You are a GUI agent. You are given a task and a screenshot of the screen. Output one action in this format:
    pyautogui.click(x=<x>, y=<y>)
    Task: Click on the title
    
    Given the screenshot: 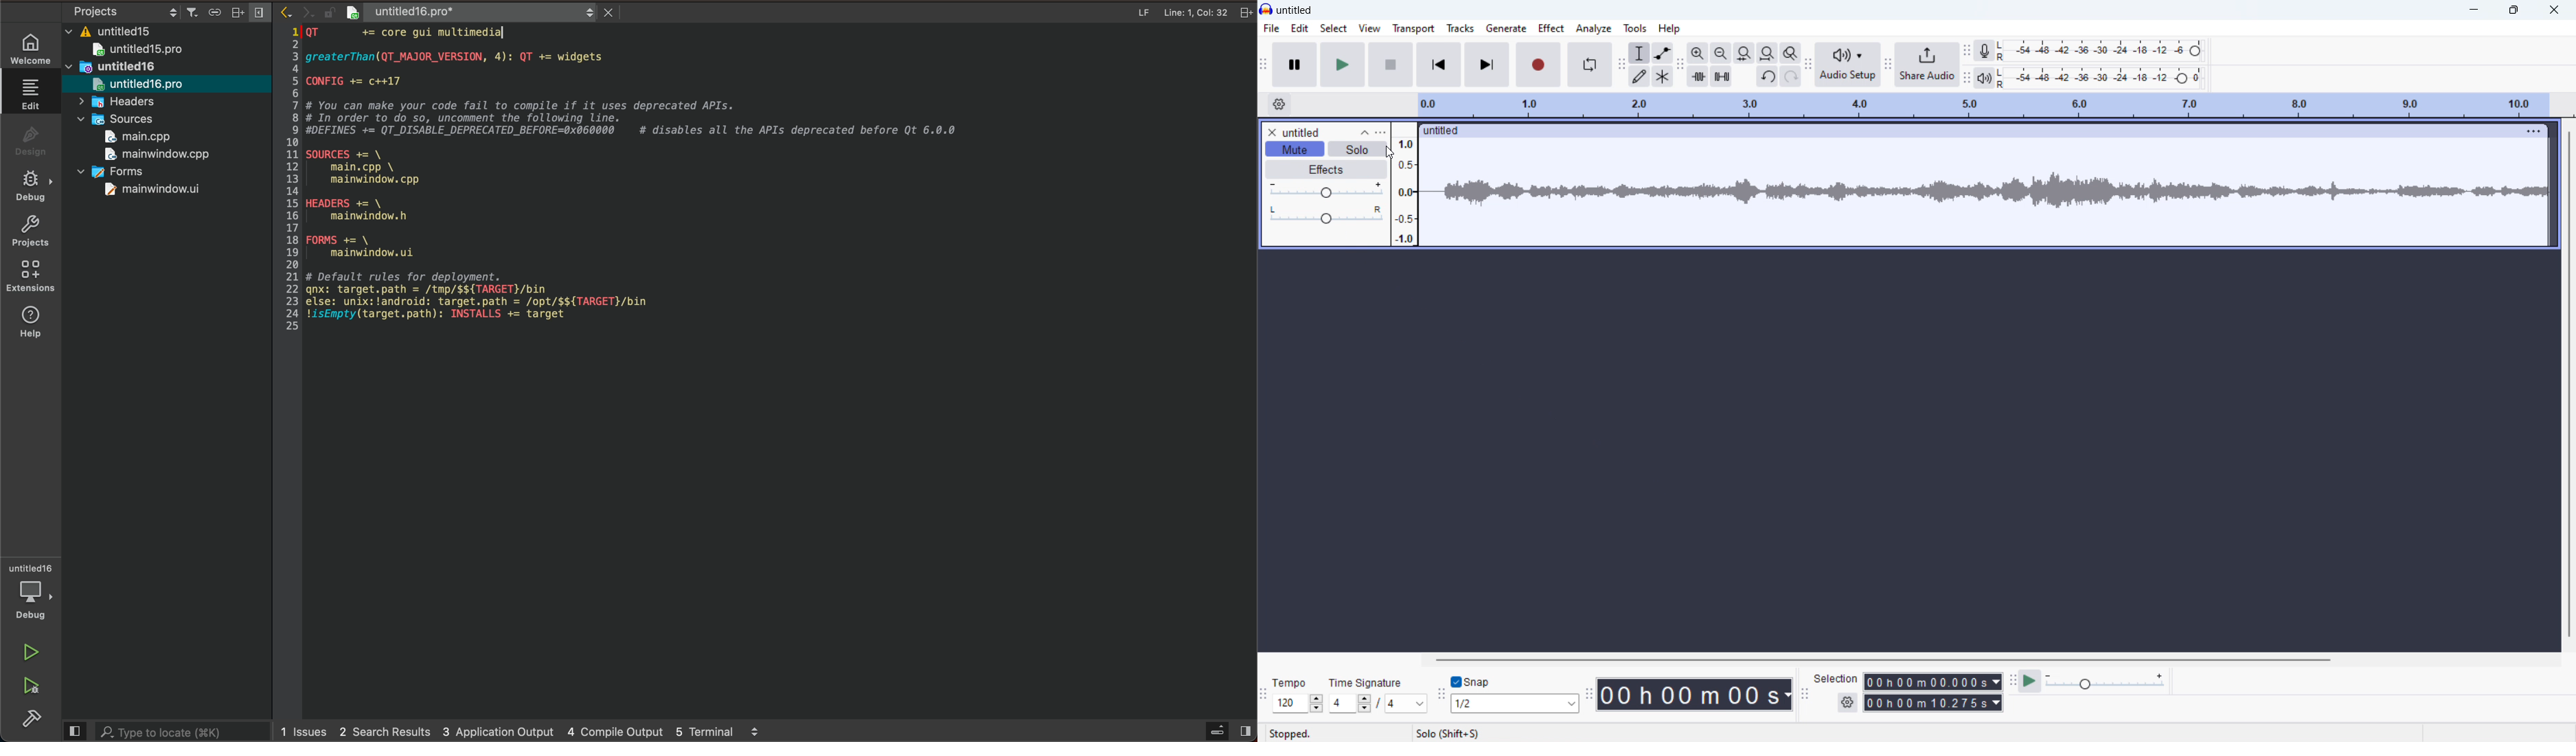 What is the action you would take?
    pyautogui.click(x=1295, y=10)
    